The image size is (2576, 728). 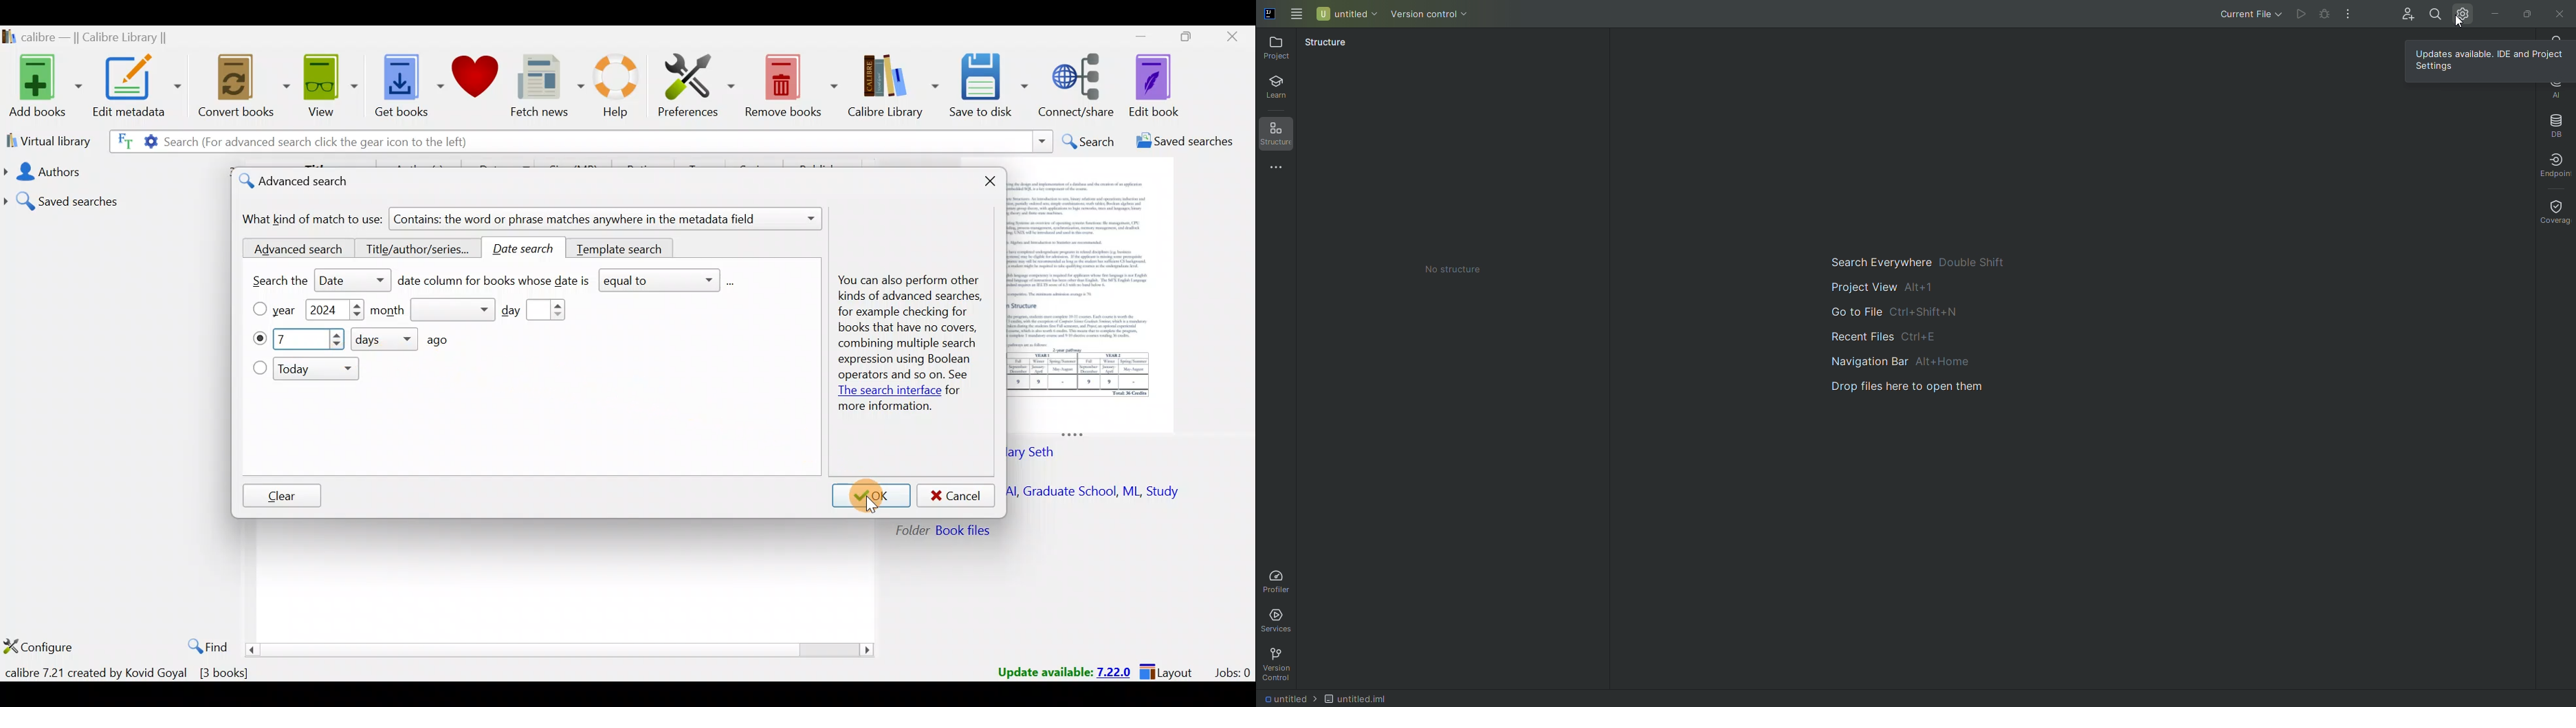 What do you see at coordinates (306, 183) in the screenshot?
I see `Advanced search` at bounding box center [306, 183].